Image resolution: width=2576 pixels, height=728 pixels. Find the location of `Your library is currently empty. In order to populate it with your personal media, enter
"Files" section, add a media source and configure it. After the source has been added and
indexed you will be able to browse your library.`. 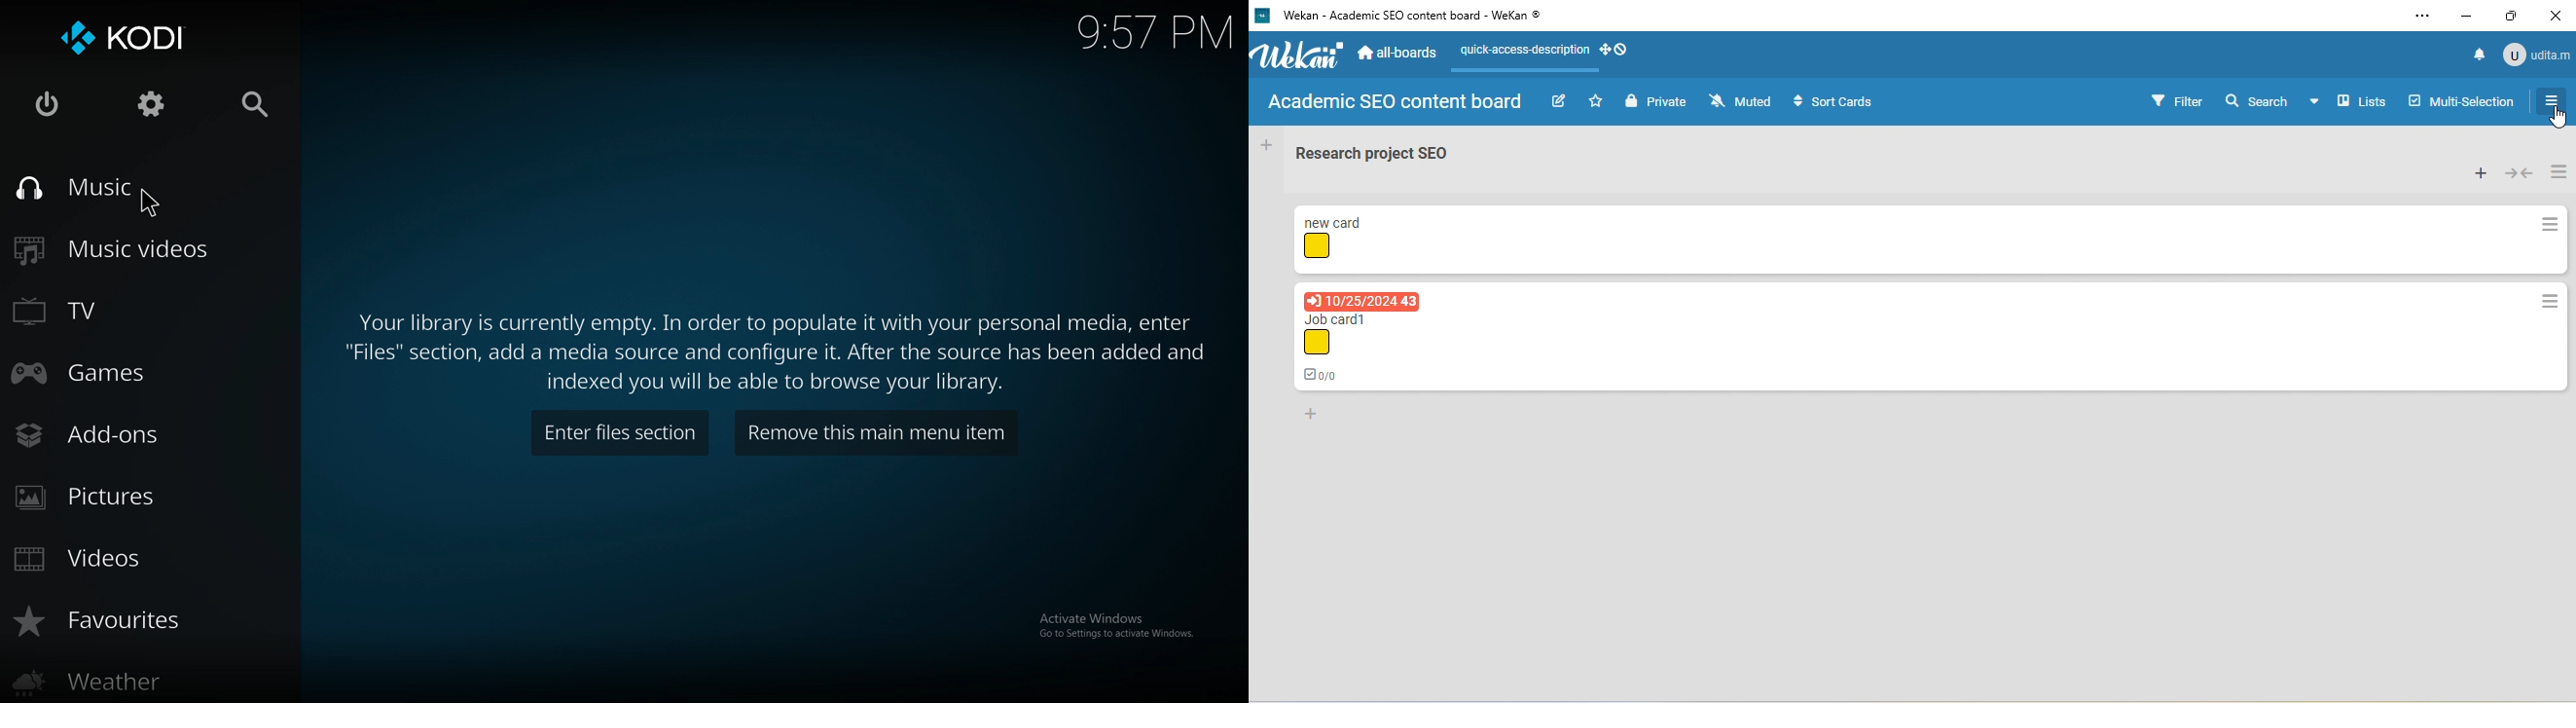

Your library is currently empty. In order to populate it with your personal media, enter
"Files" section, add a media source and configure it. After the source has been added and
indexed you will be able to browse your library. is located at coordinates (774, 352).